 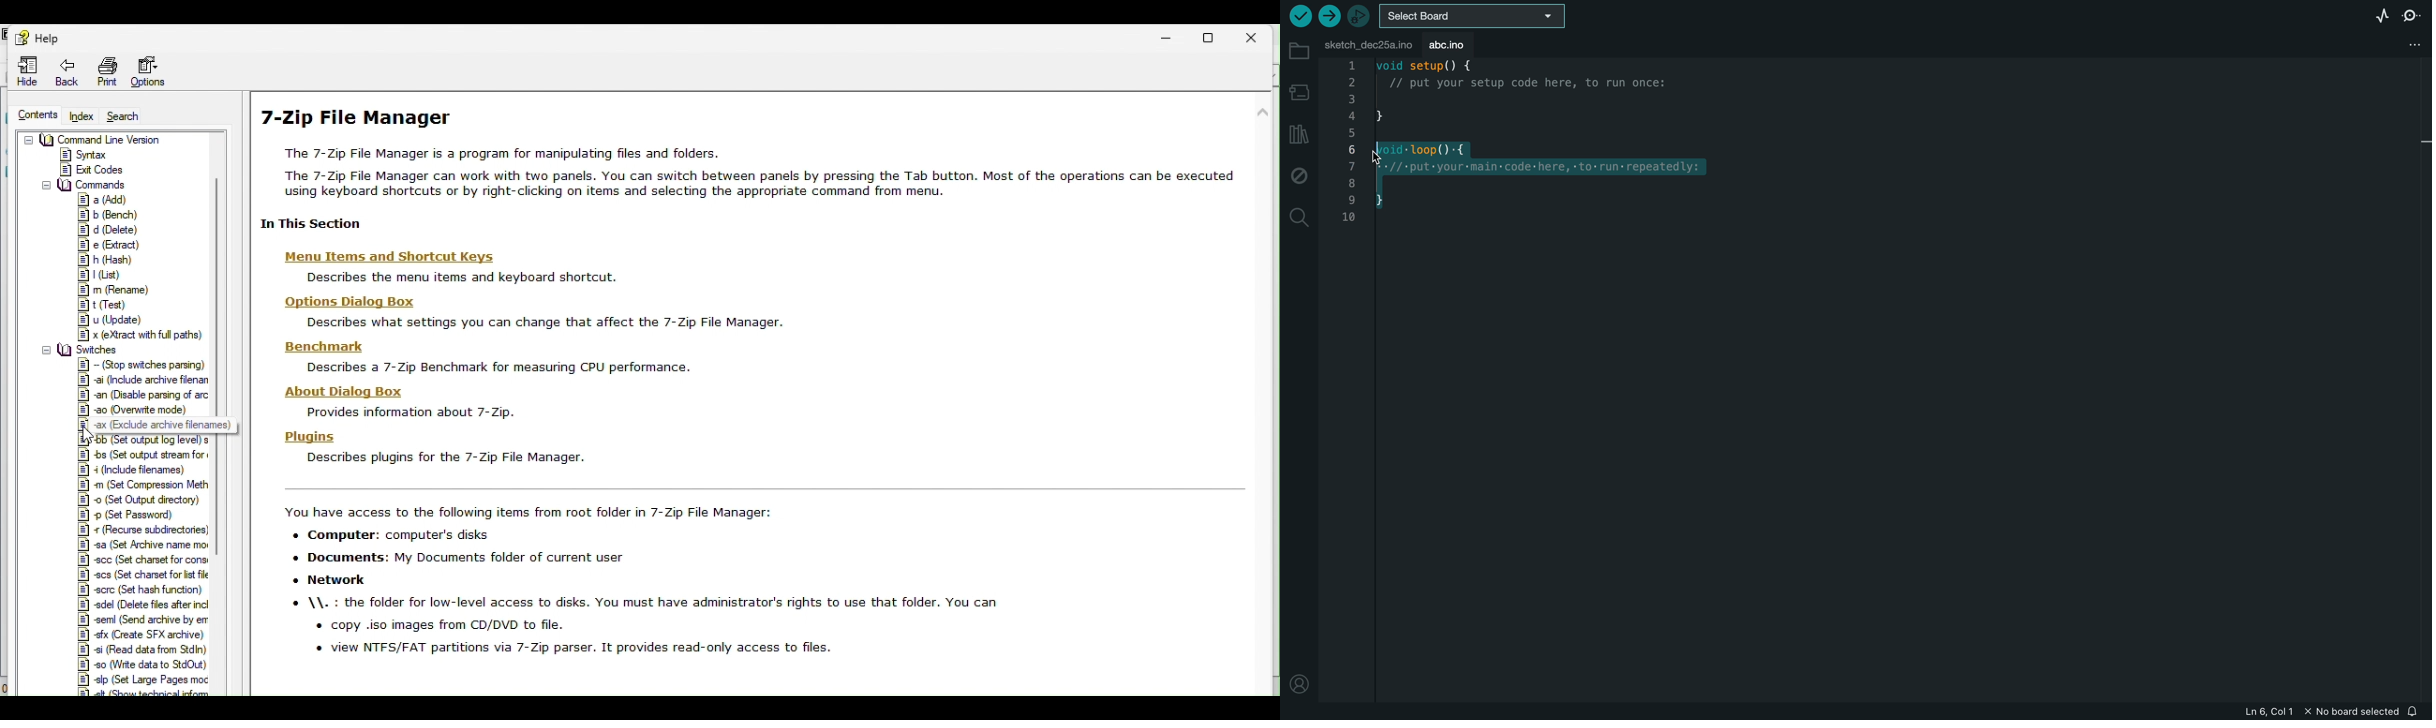 I want to click on 8] t (Test), so click(x=105, y=304).